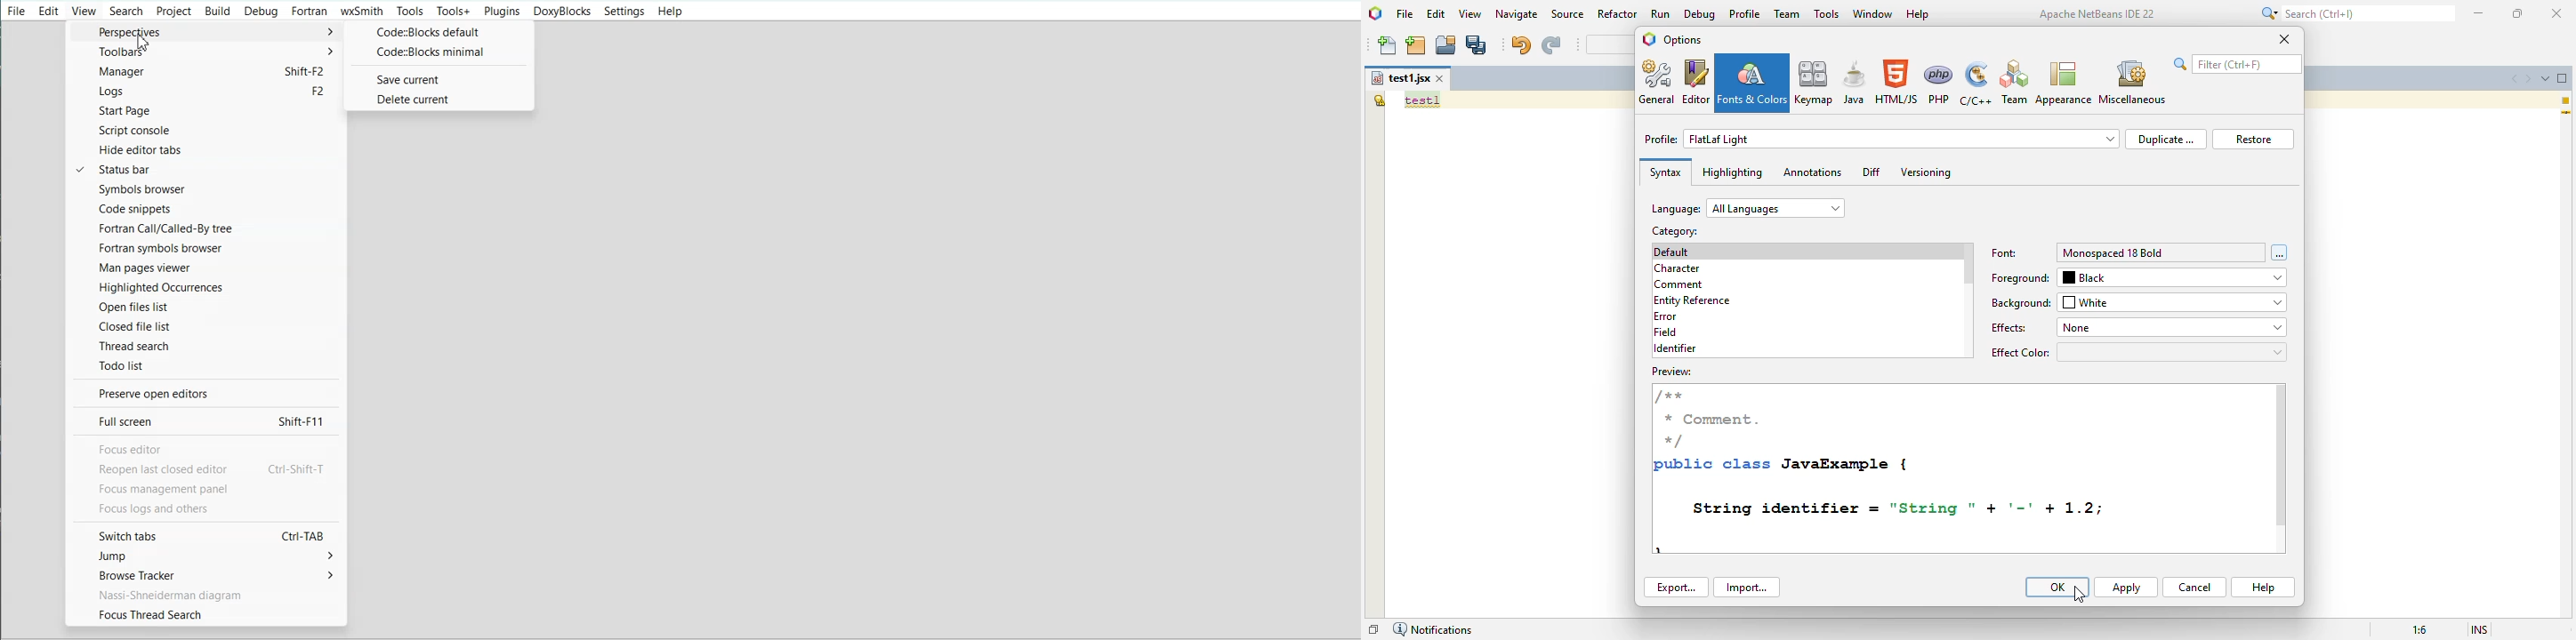 The height and width of the screenshot is (644, 2576). I want to click on Fortran symbols browser, so click(205, 247).